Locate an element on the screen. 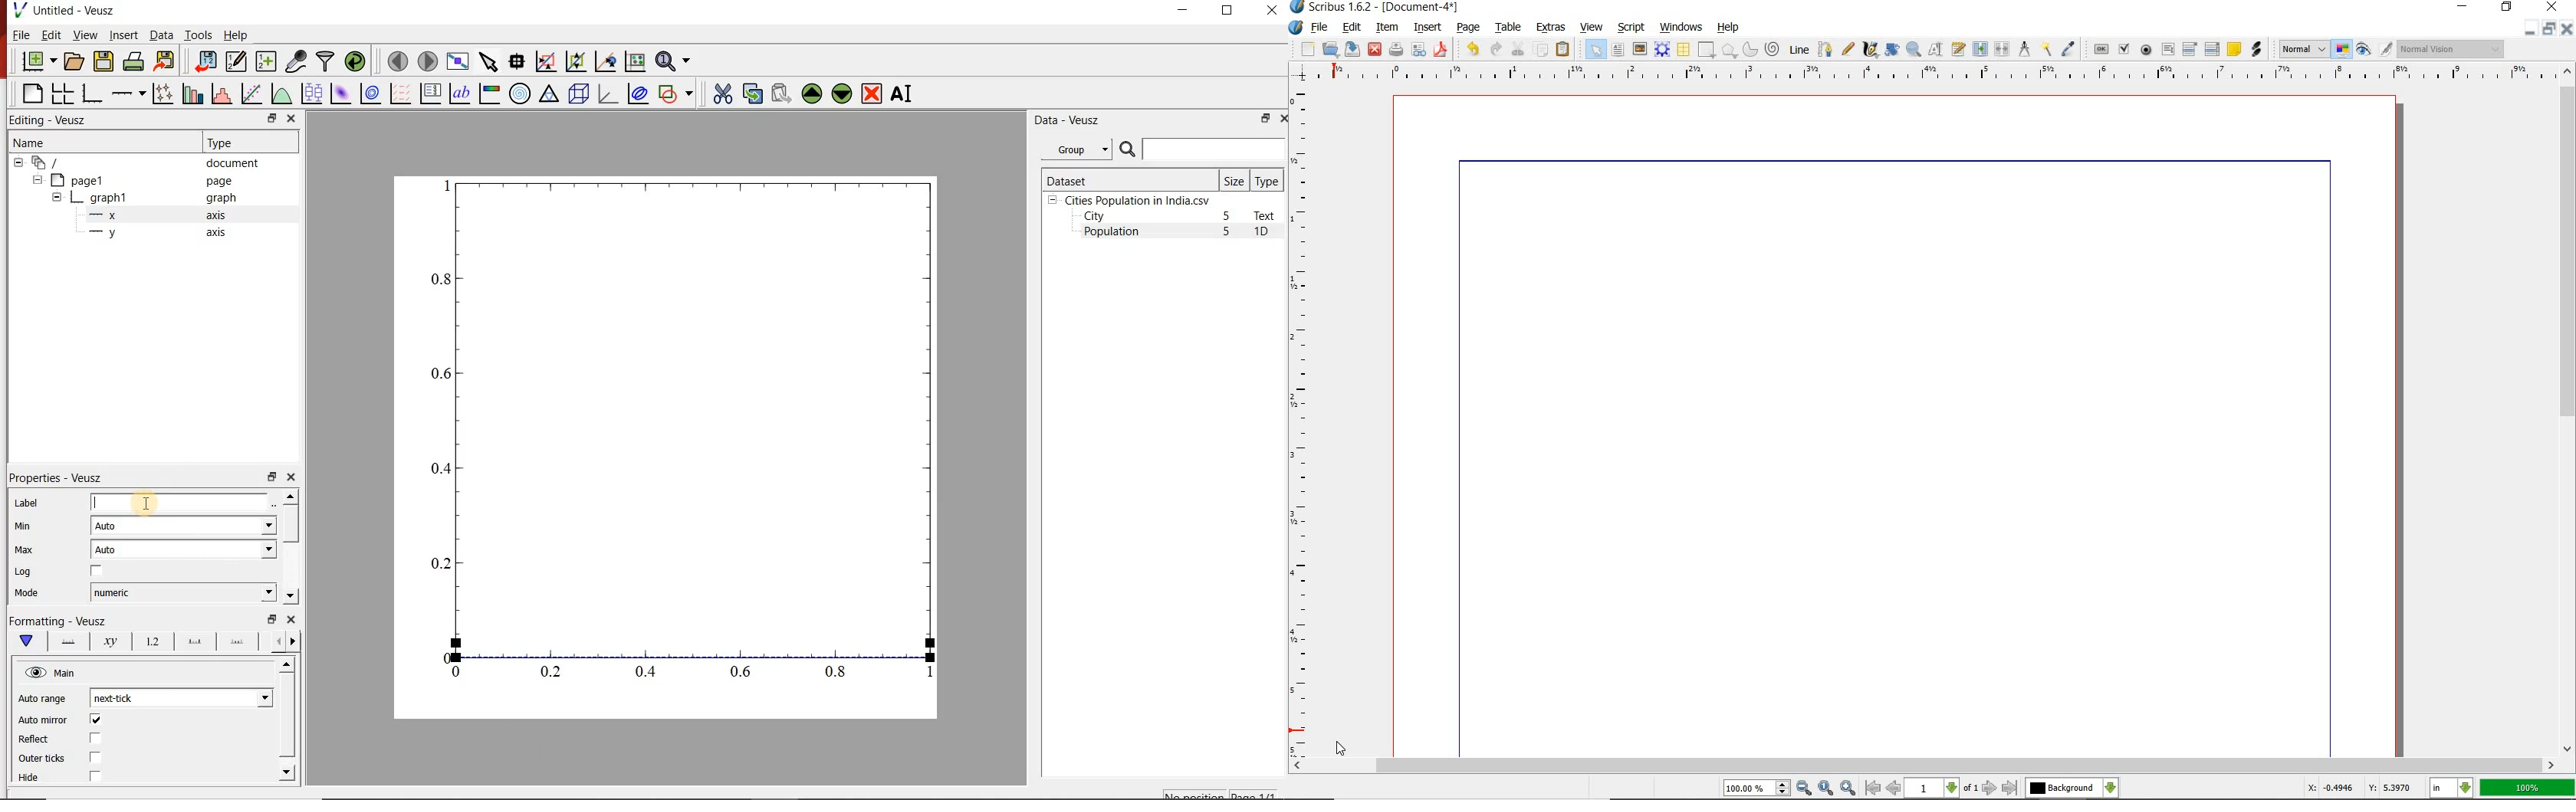 The height and width of the screenshot is (812, 2576). Main formatting is located at coordinates (29, 641).